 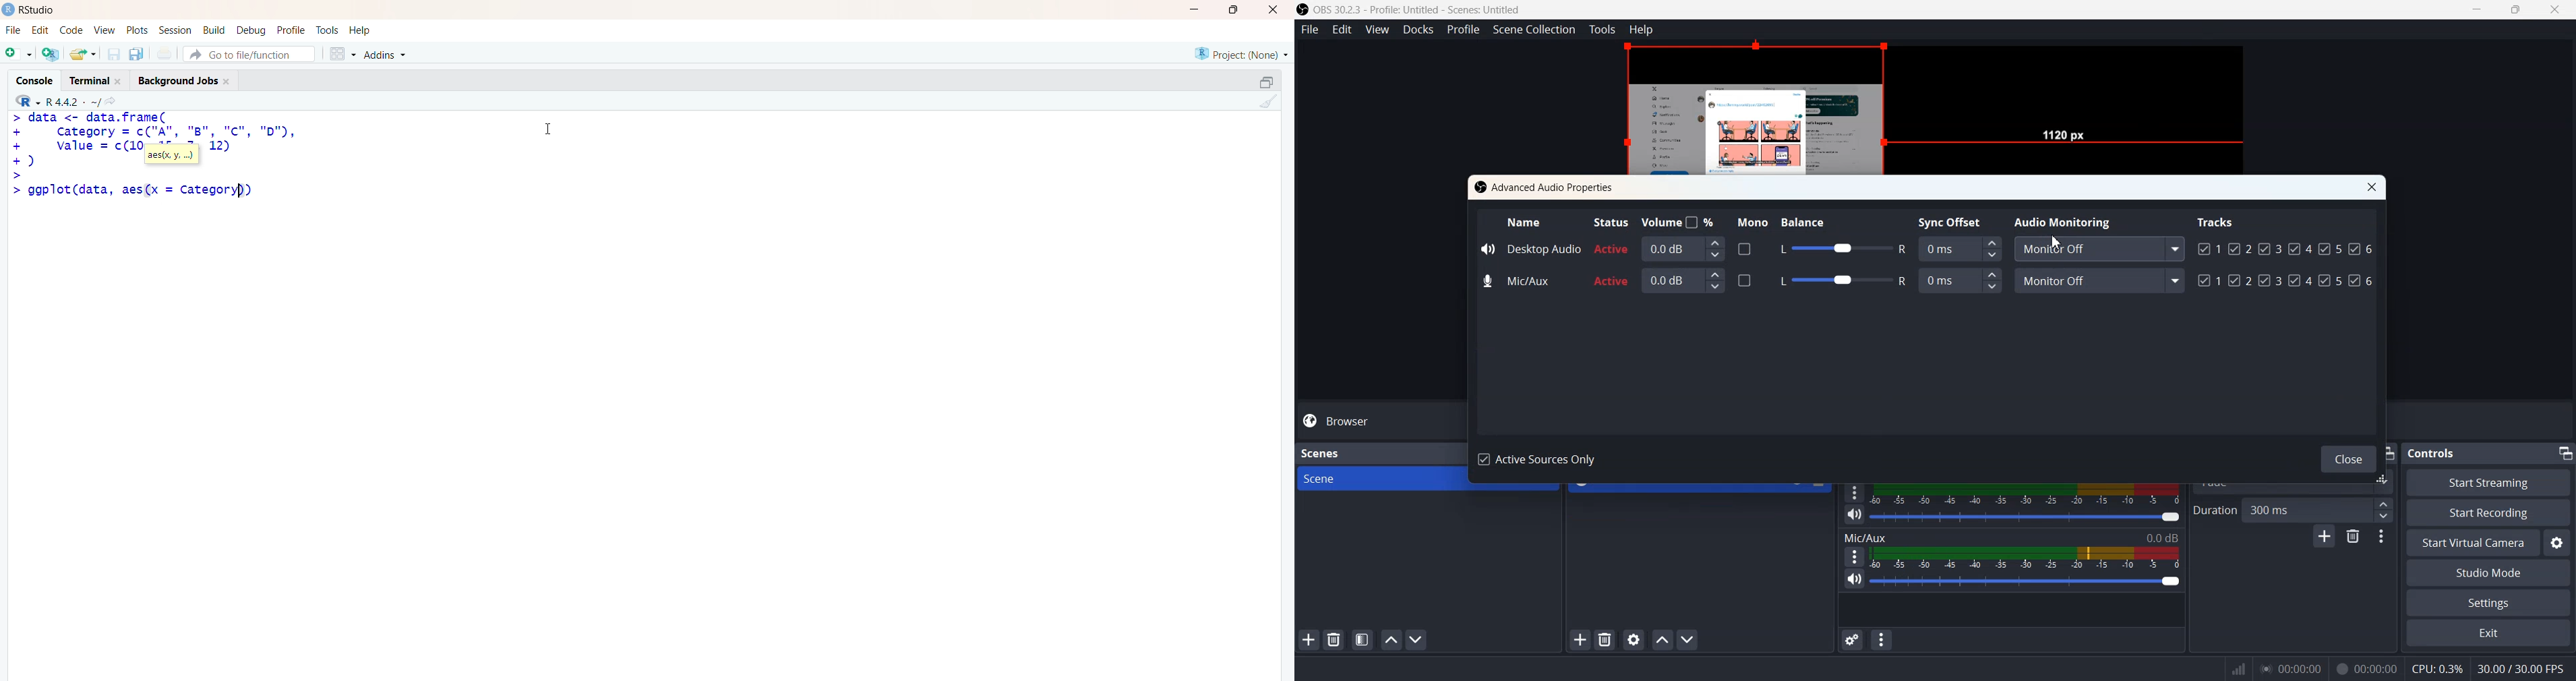 I want to click on 30.00 / 30.00 FPS, so click(x=2524, y=669).